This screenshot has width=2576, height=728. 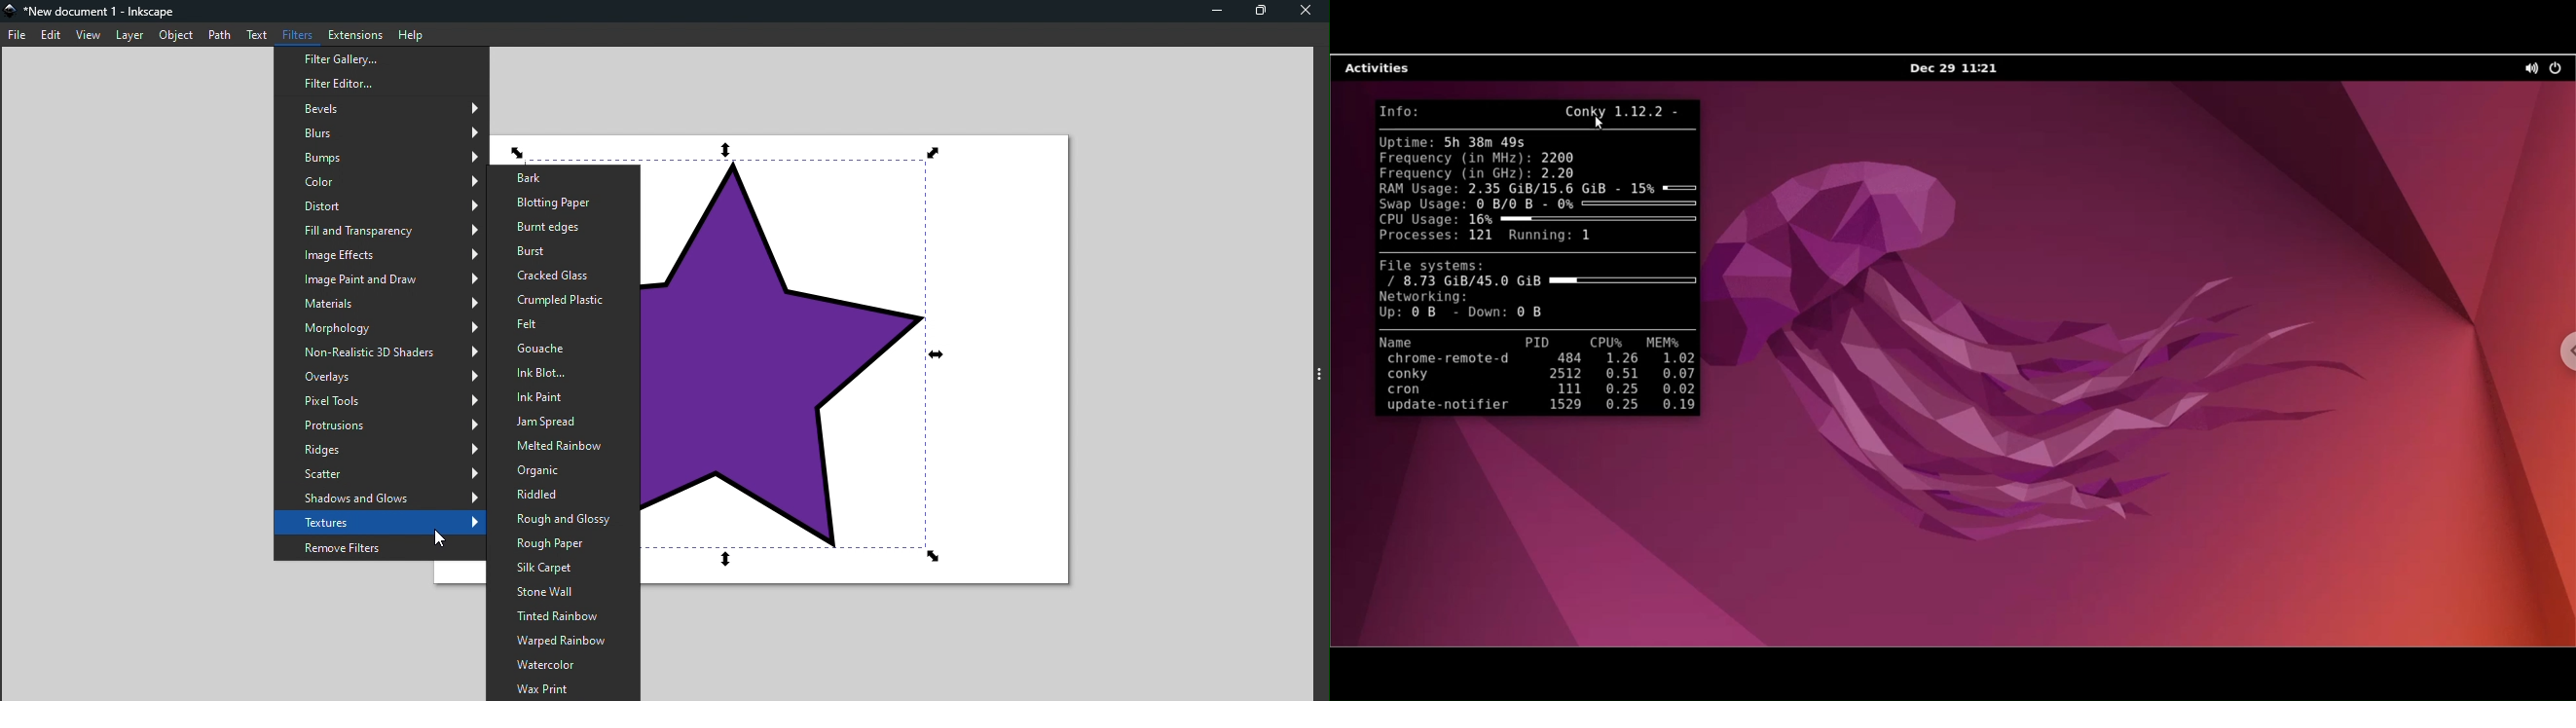 What do you see at coordinates (377, 58) in the screenshot?
I see `Filter Gallery` at bounding box center [377, 58].